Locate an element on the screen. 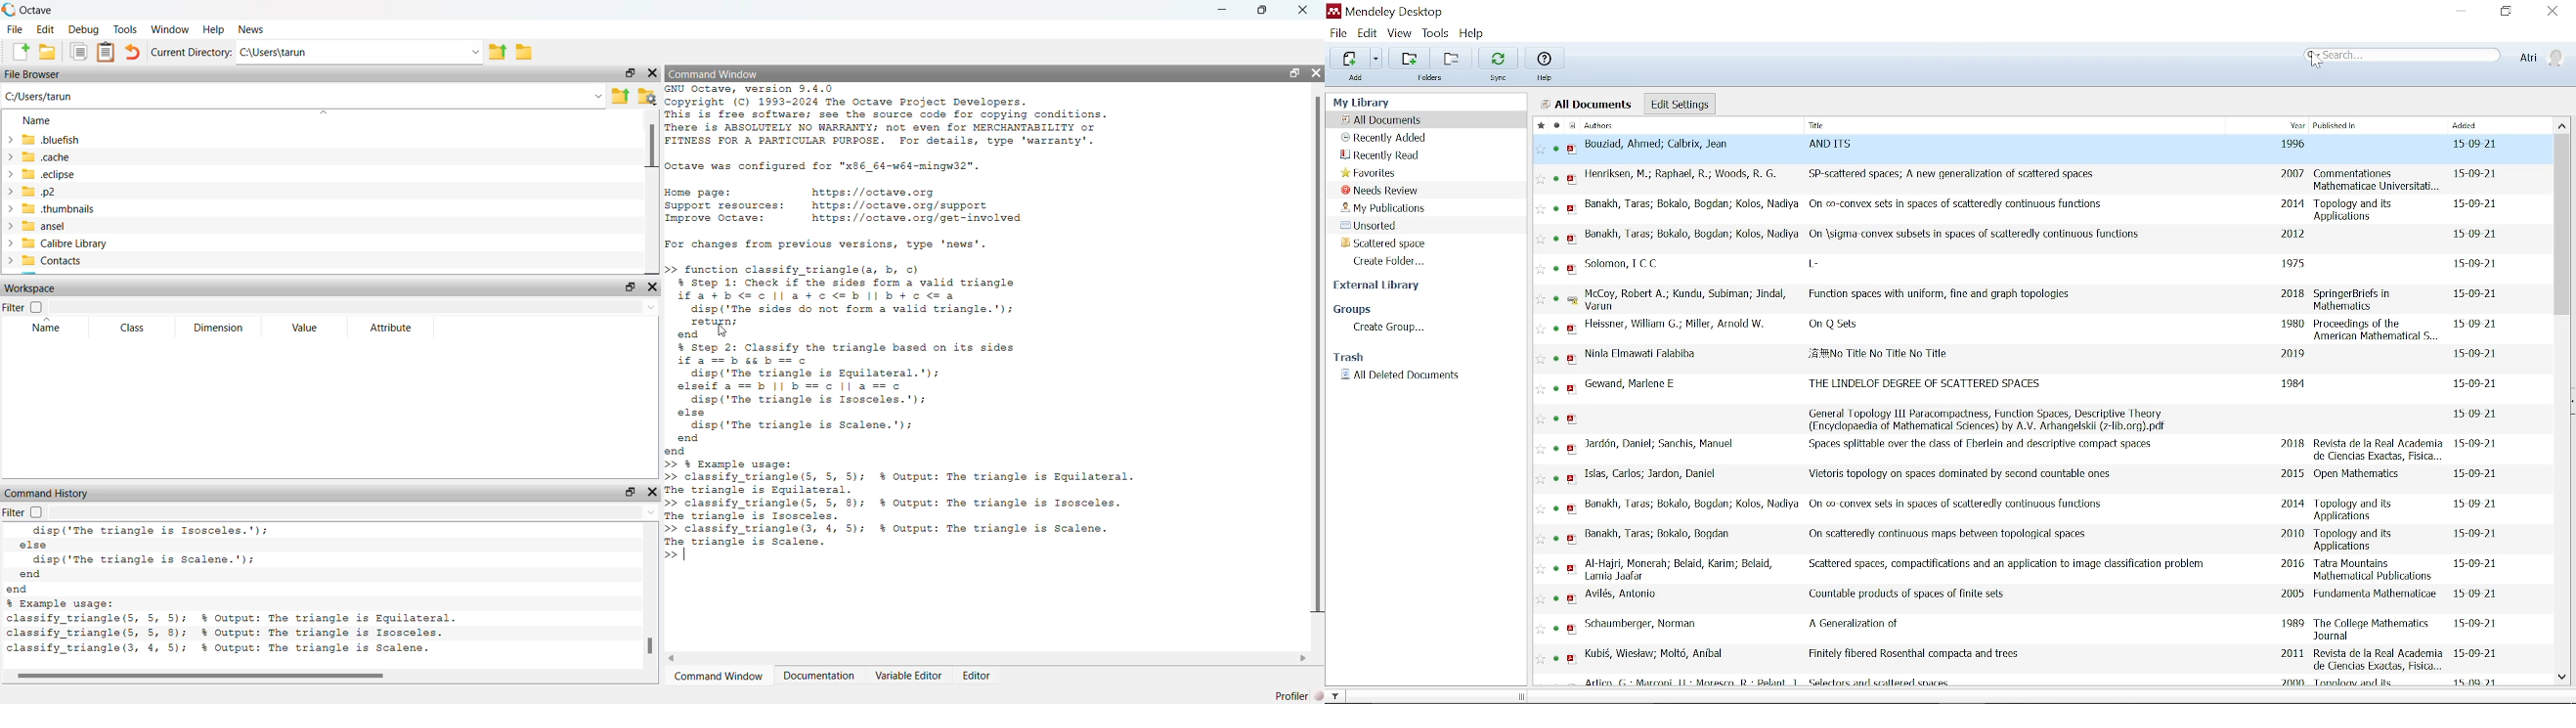 Image resolution: width=2576 pixels, height=728 pixels. Groups is located at coordinates (1383, 309).